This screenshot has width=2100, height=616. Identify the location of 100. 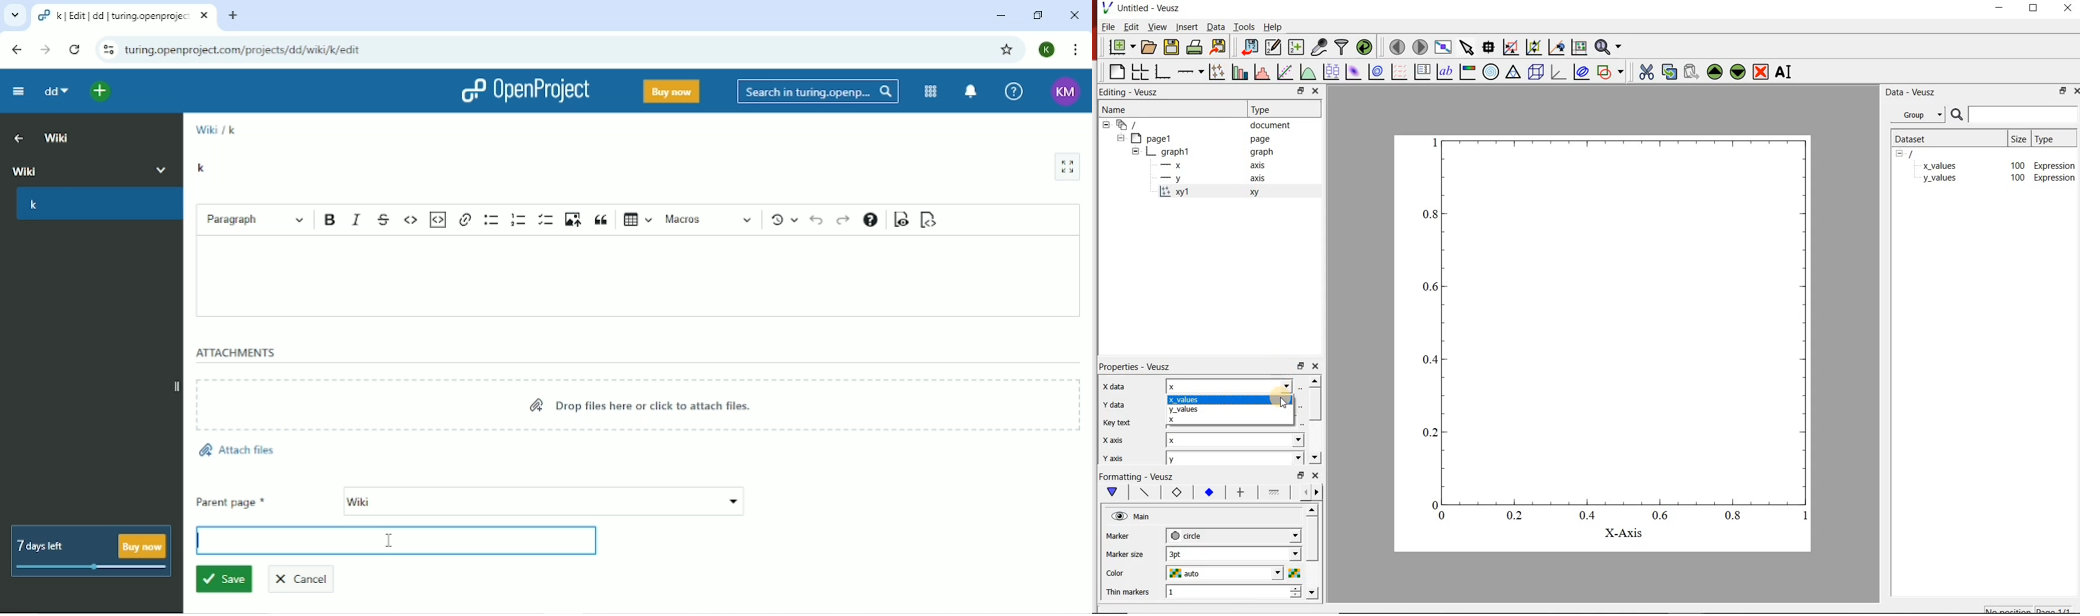
(2017, 165).